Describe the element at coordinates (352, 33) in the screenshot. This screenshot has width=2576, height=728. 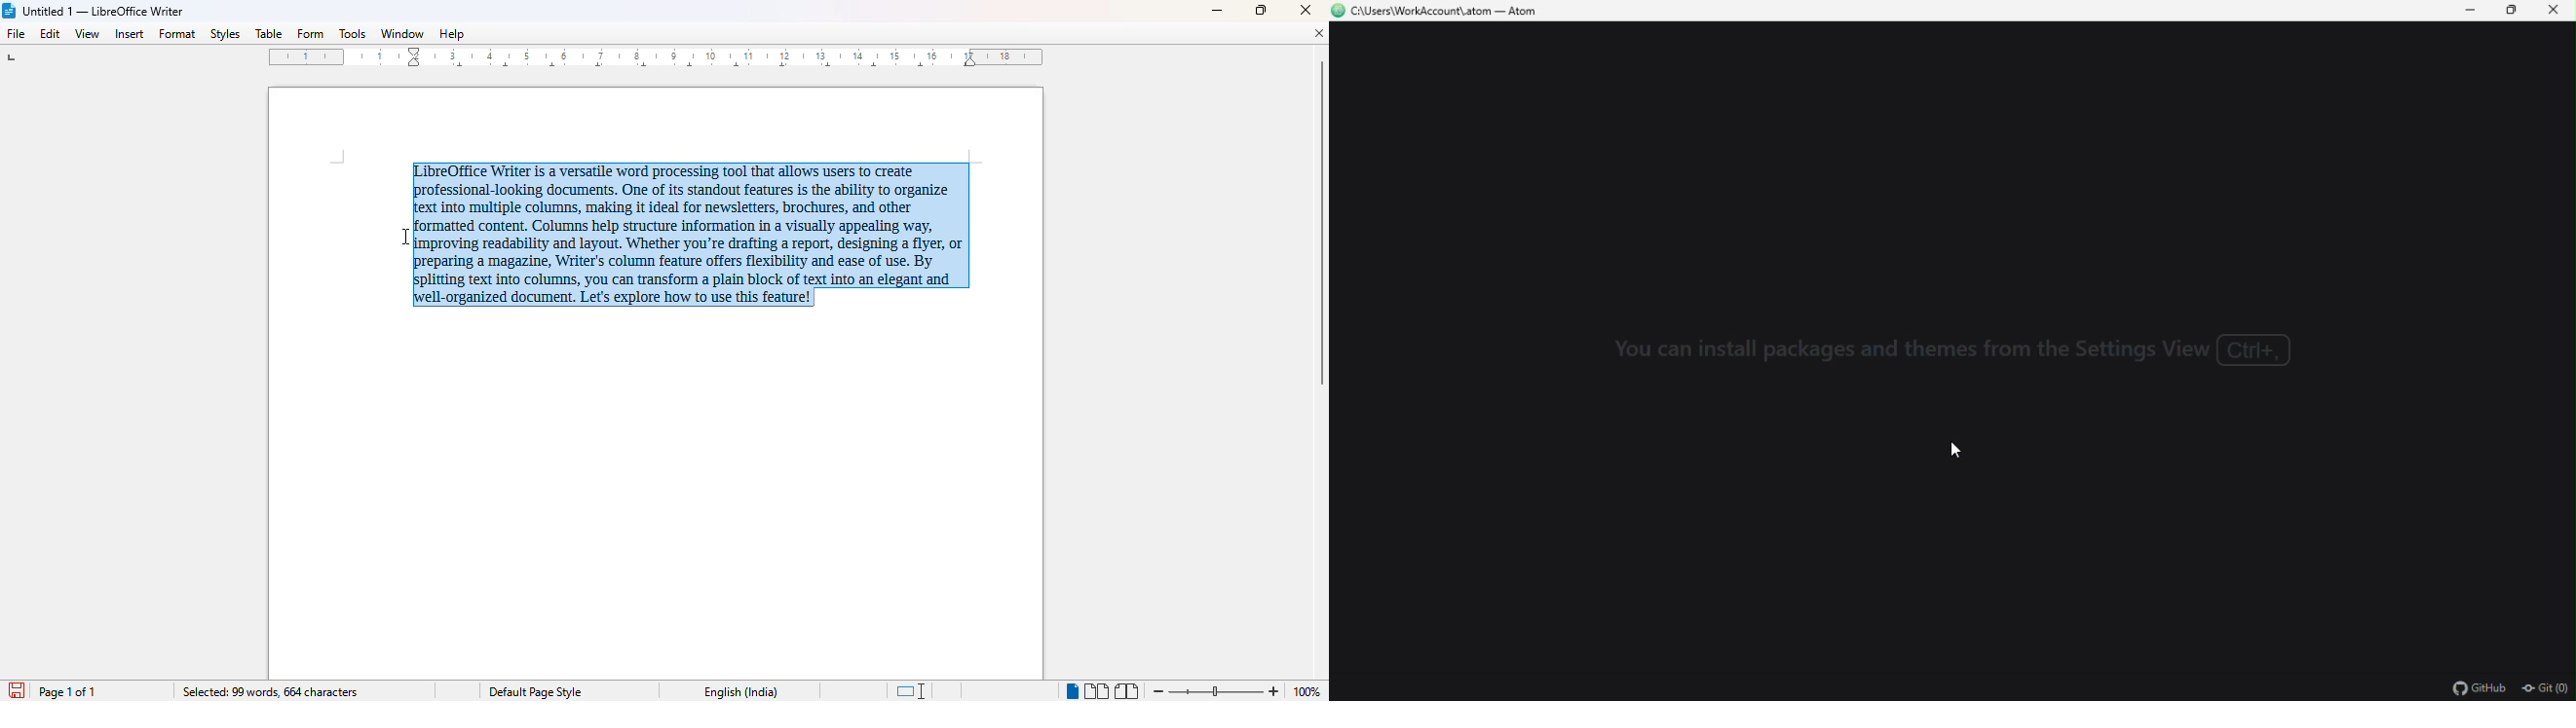
I see `tools` at that location.